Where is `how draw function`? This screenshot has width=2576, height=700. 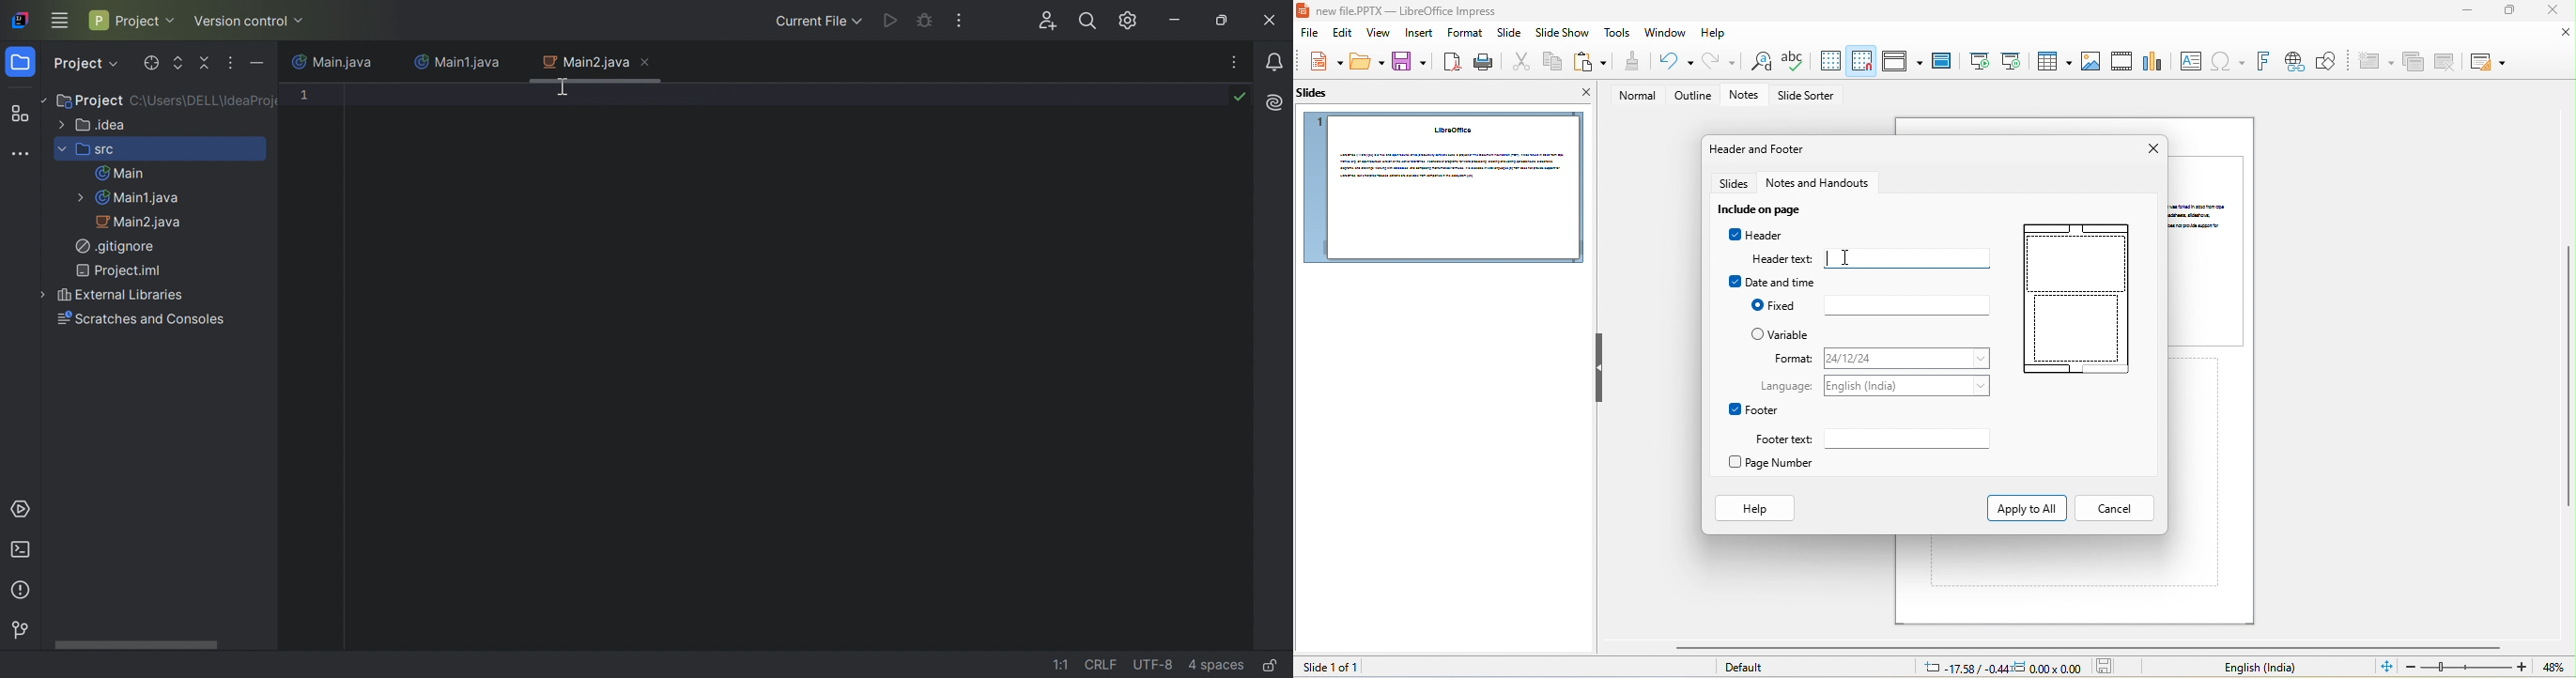 how draw function is located at coordinates (2327, 62).